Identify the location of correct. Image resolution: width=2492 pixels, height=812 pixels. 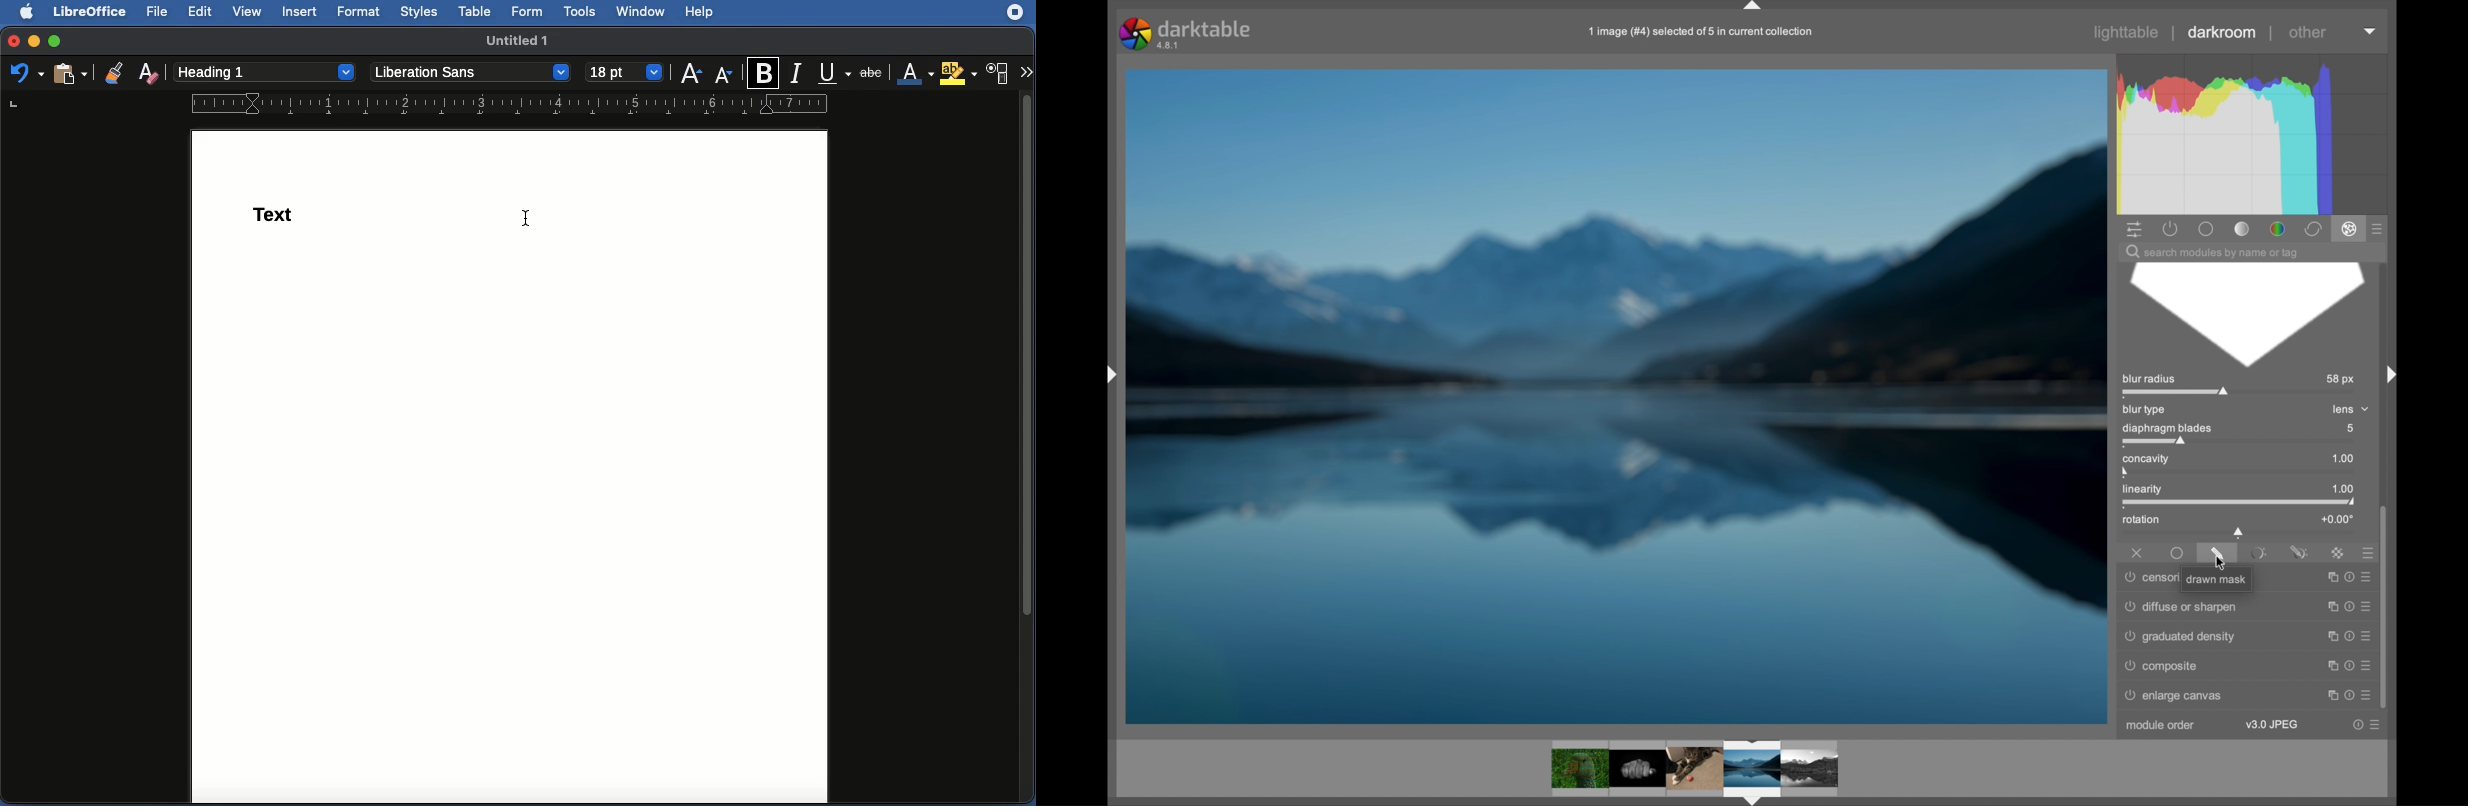
(2313, 229).